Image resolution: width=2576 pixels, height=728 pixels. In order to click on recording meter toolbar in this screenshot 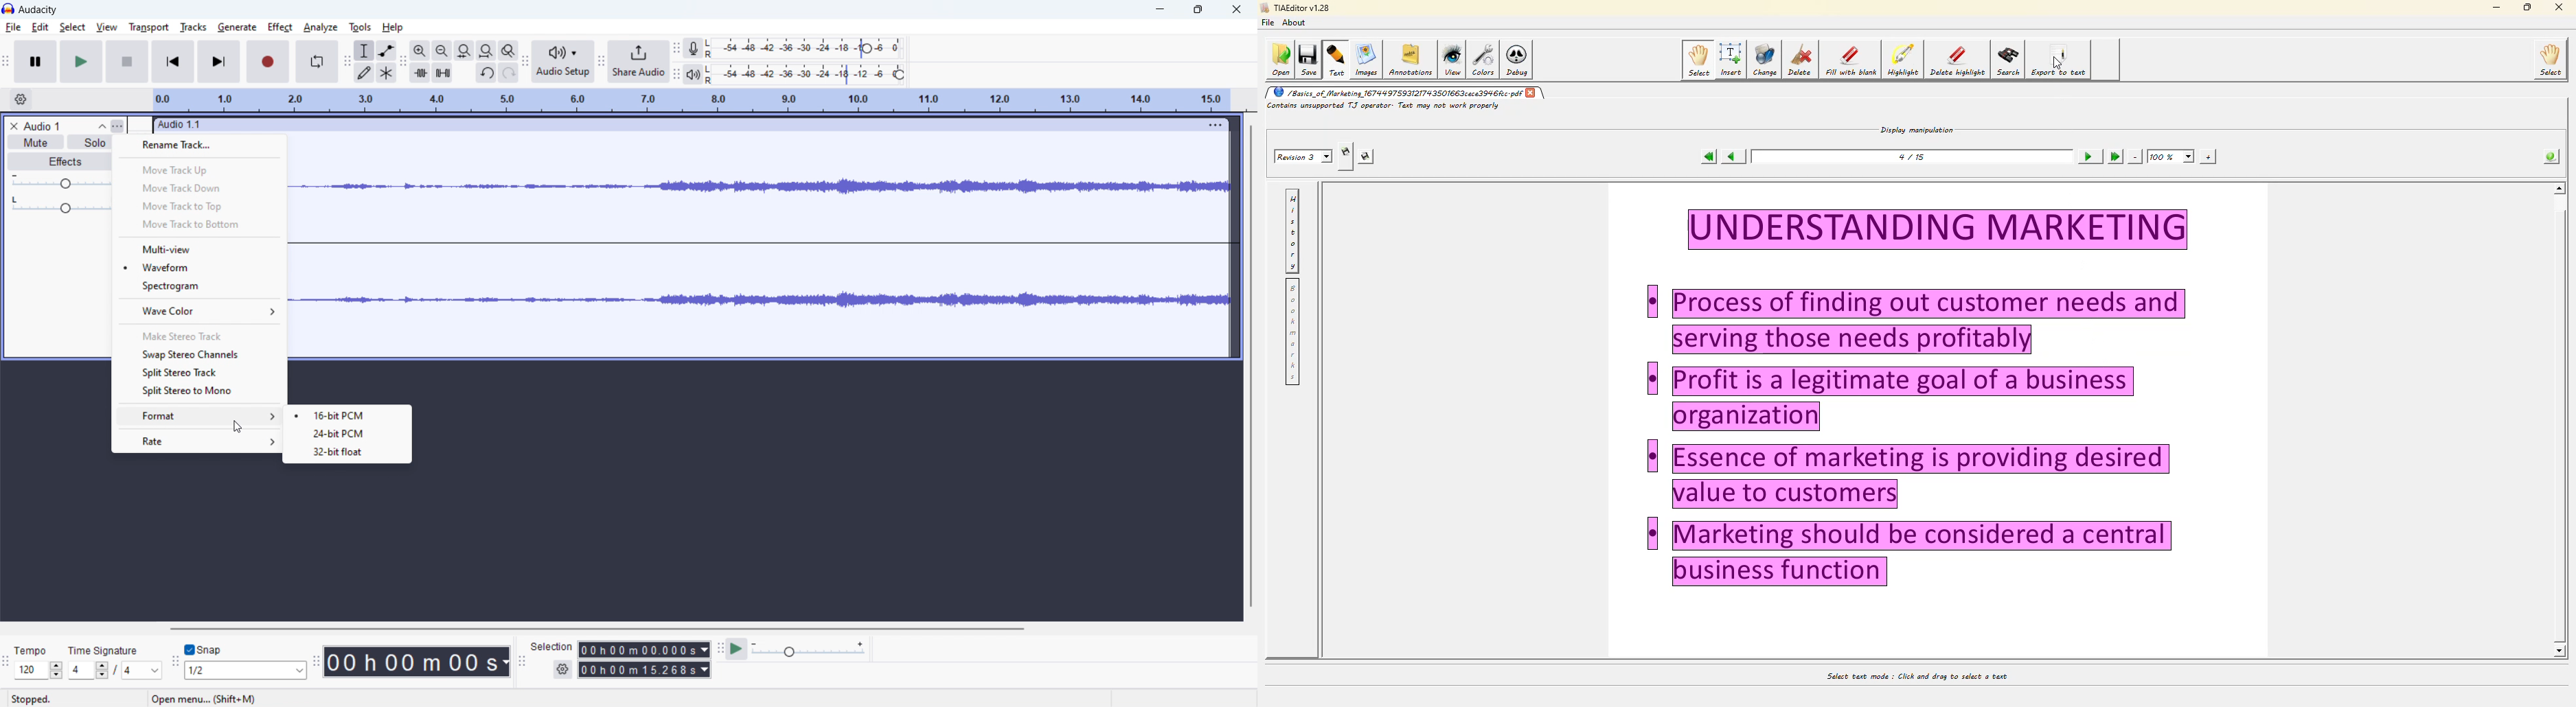, I will do `click(676, 47)`.